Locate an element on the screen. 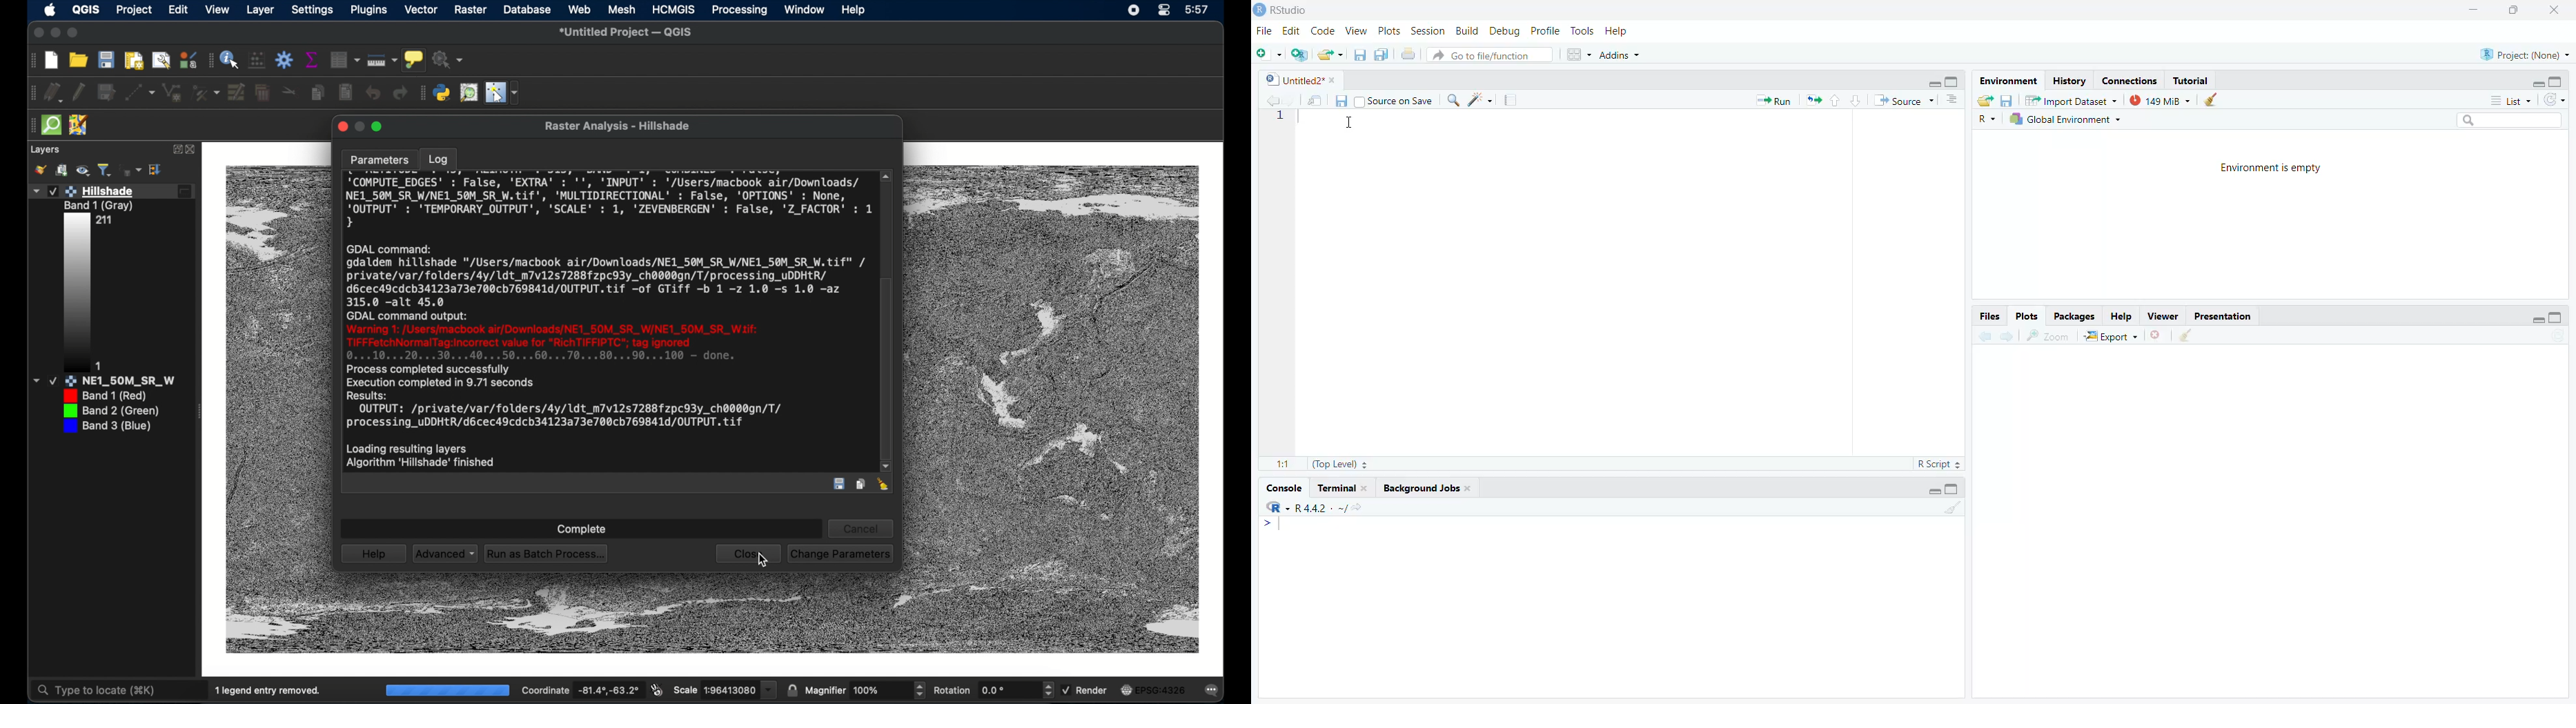 The height and width of the screenshot is (728, 2576). Search bar is located at coordinates (2512, 119).